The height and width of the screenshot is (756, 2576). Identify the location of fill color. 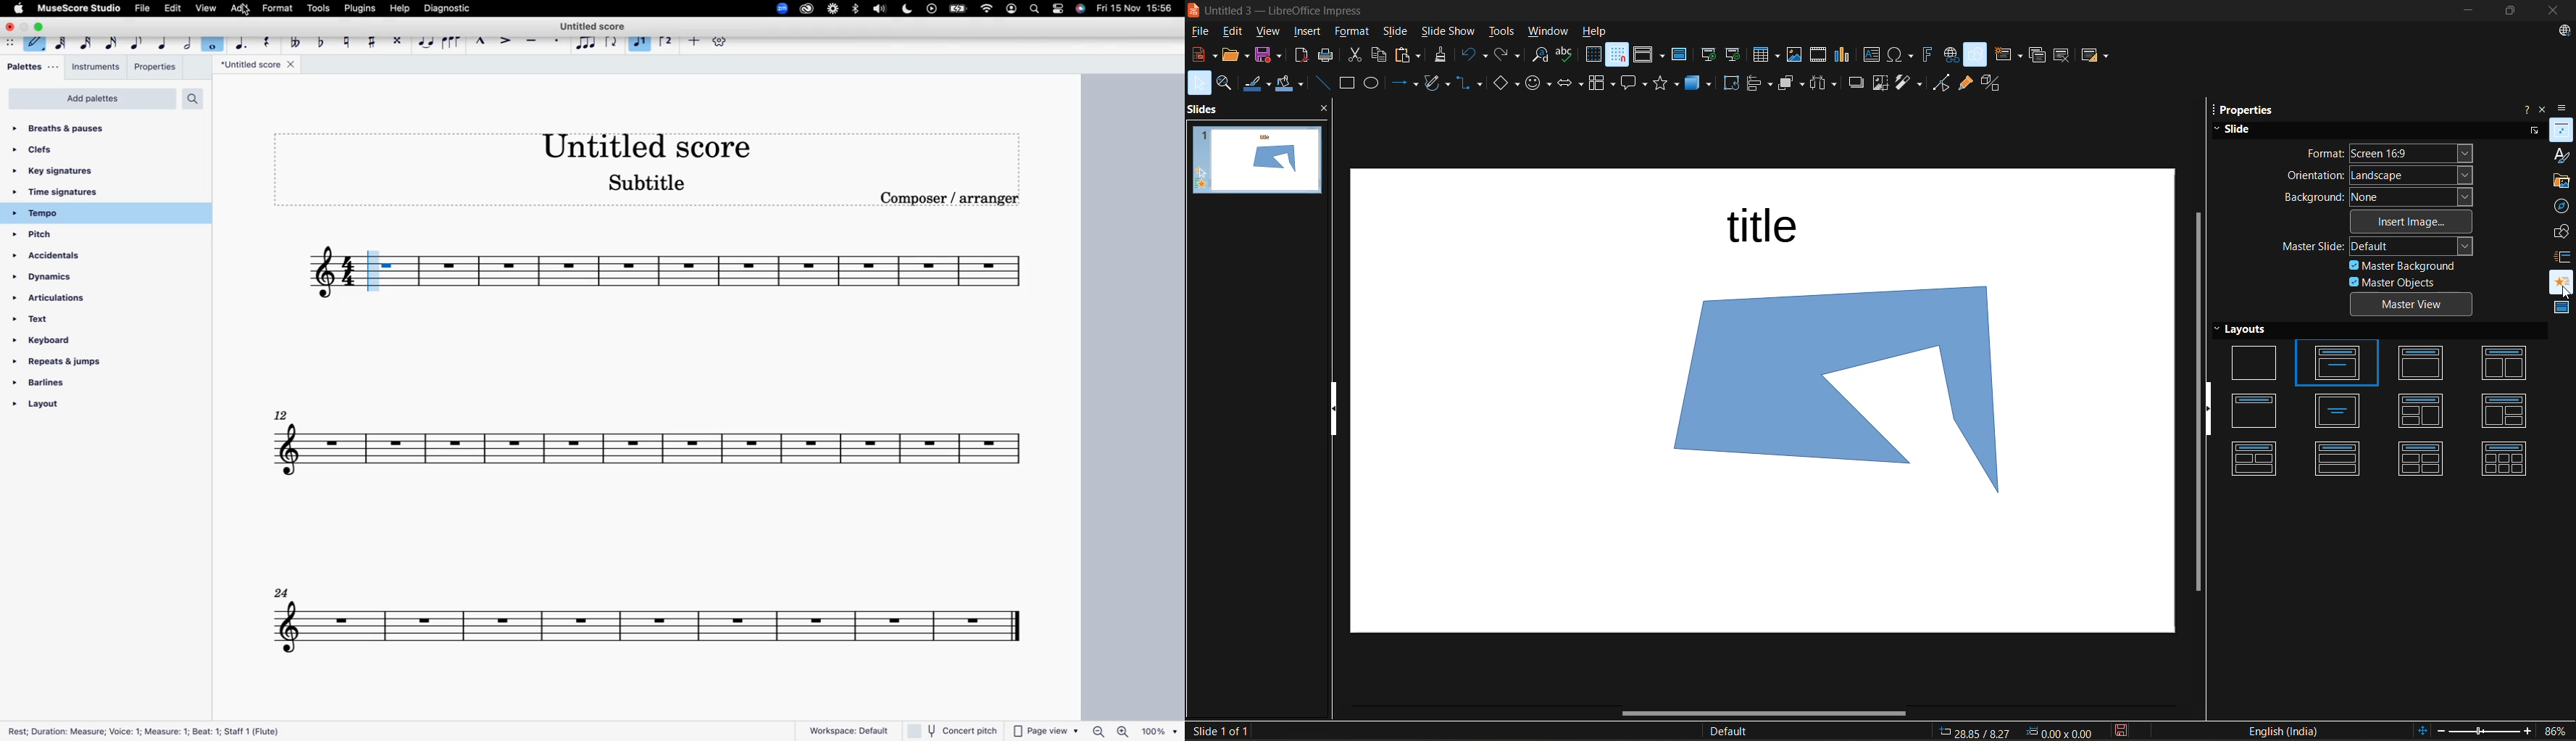
(1292, 86).